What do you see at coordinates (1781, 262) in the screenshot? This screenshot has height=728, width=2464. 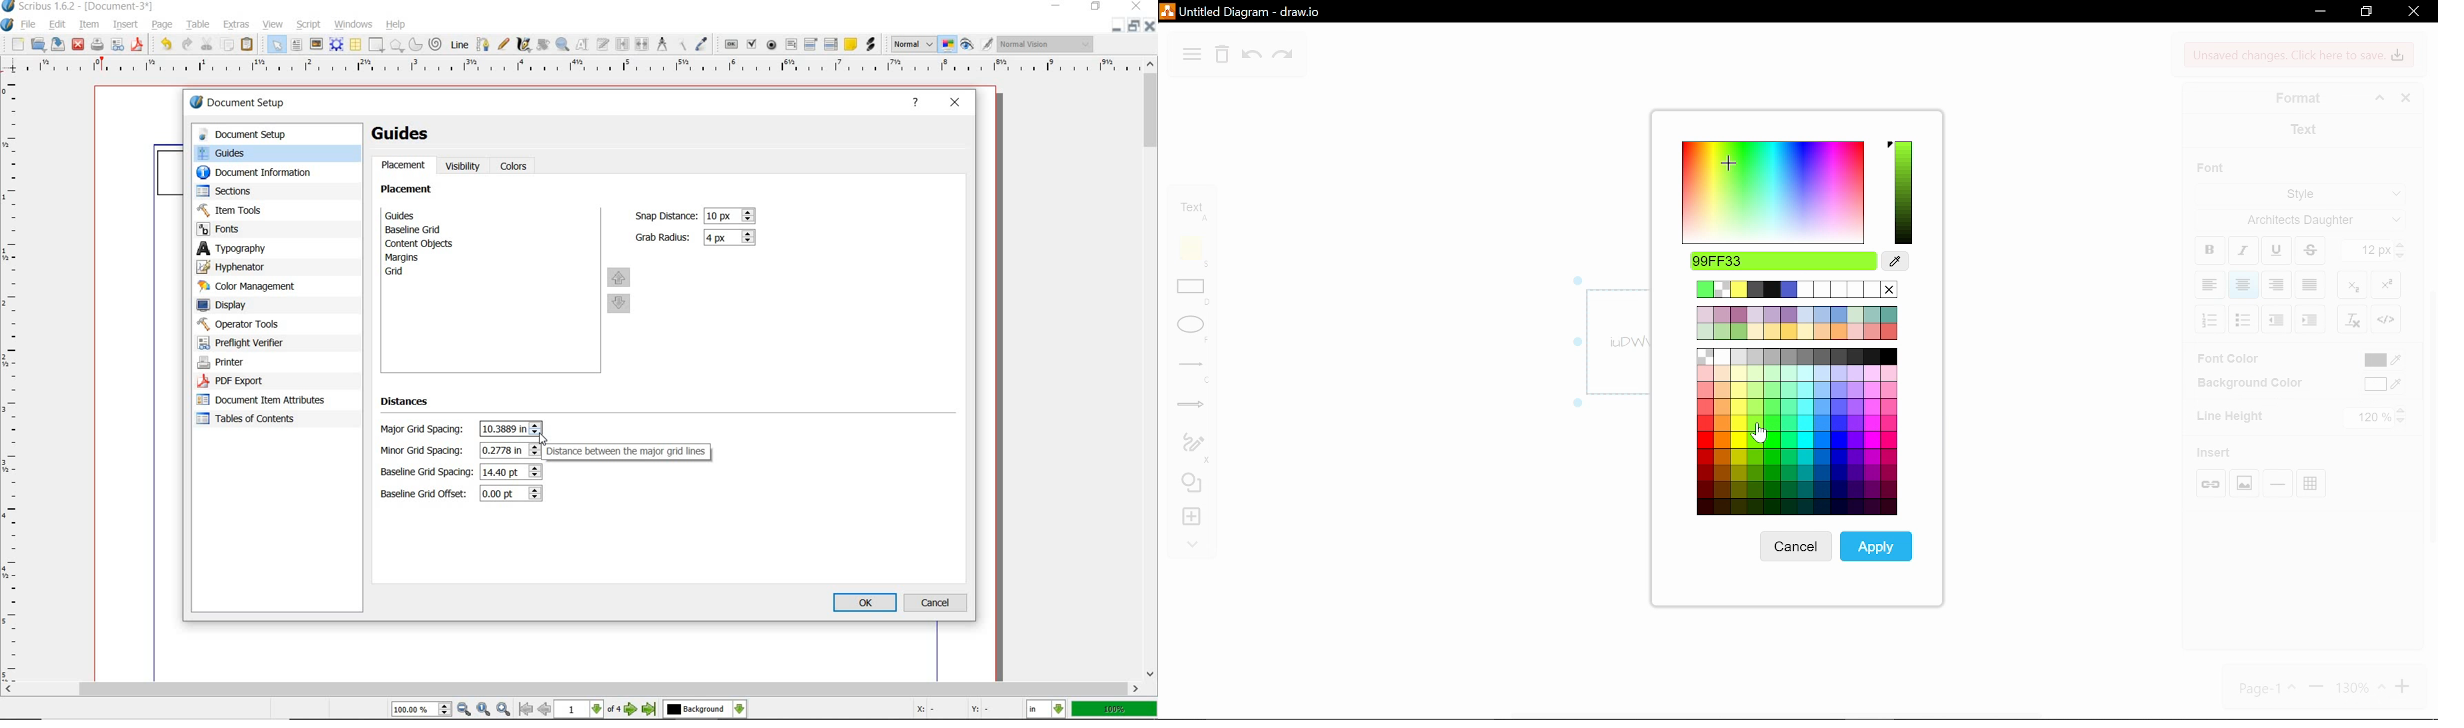 I see `selected color` at bounding box center [1781, 262].